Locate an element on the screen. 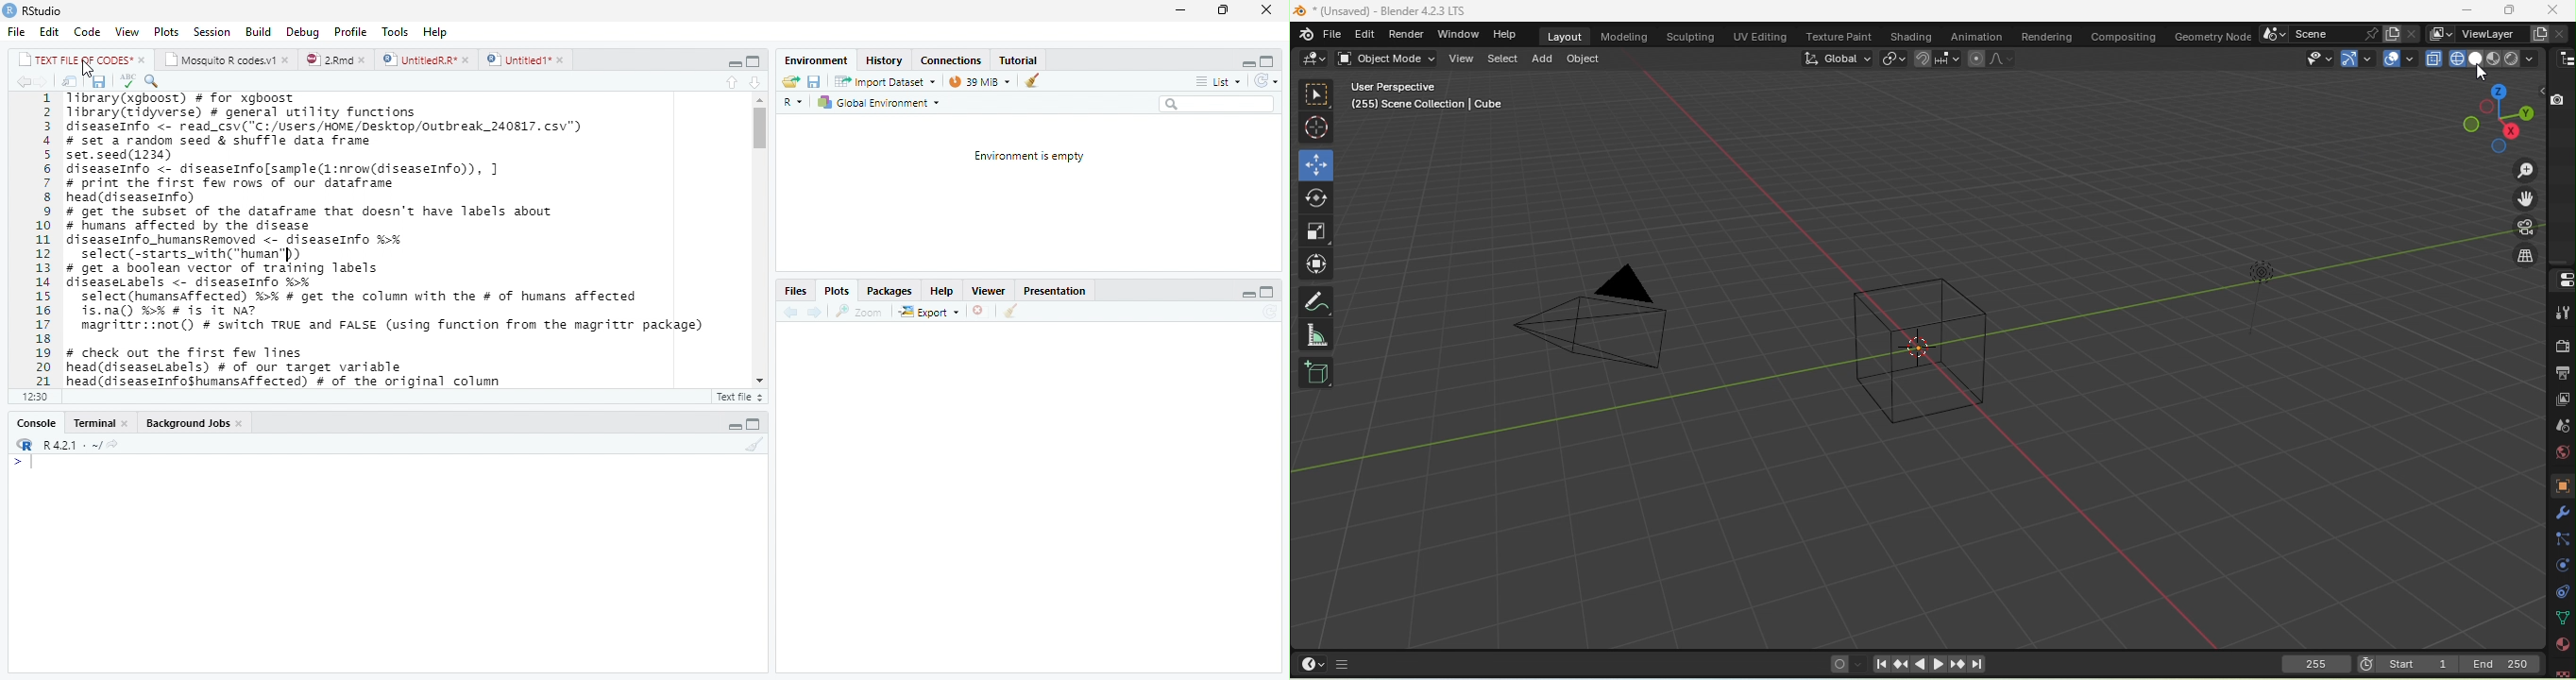 This screenshot has height=700, width=2576. Constraints is located at coordinates (2560, 593).